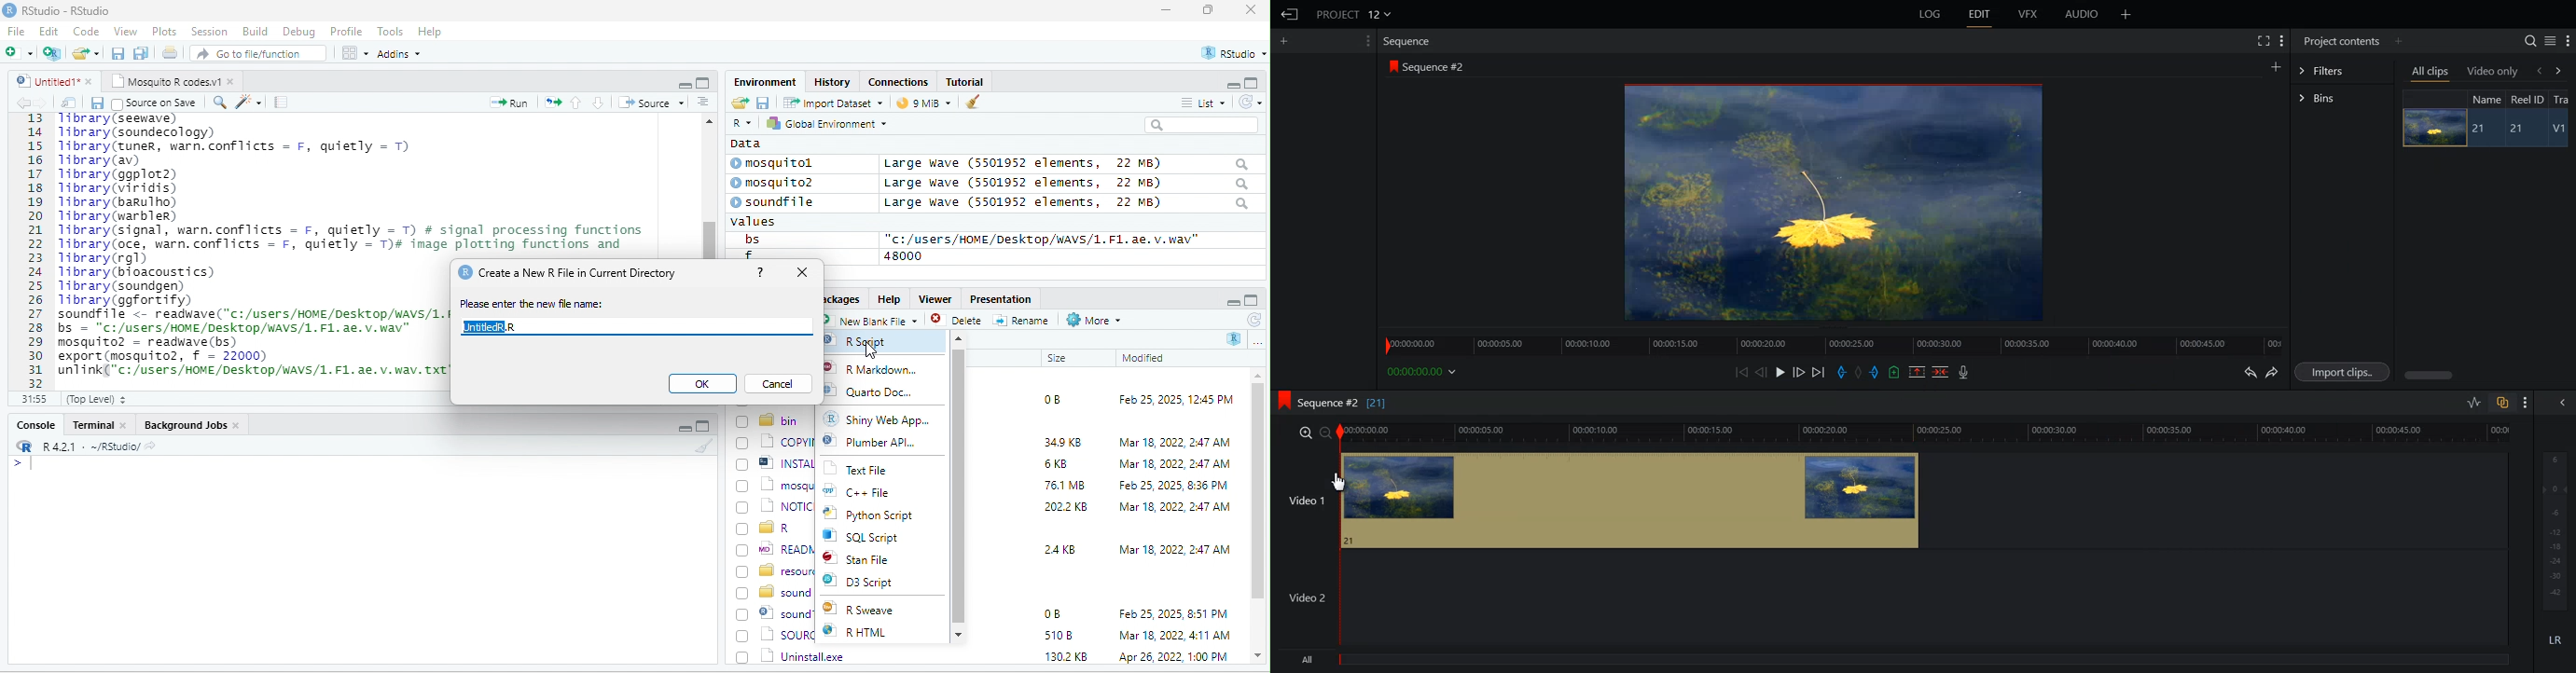 The height and width of the screenshot is (700, 2576). I want to click on save as, so click(143, 54).